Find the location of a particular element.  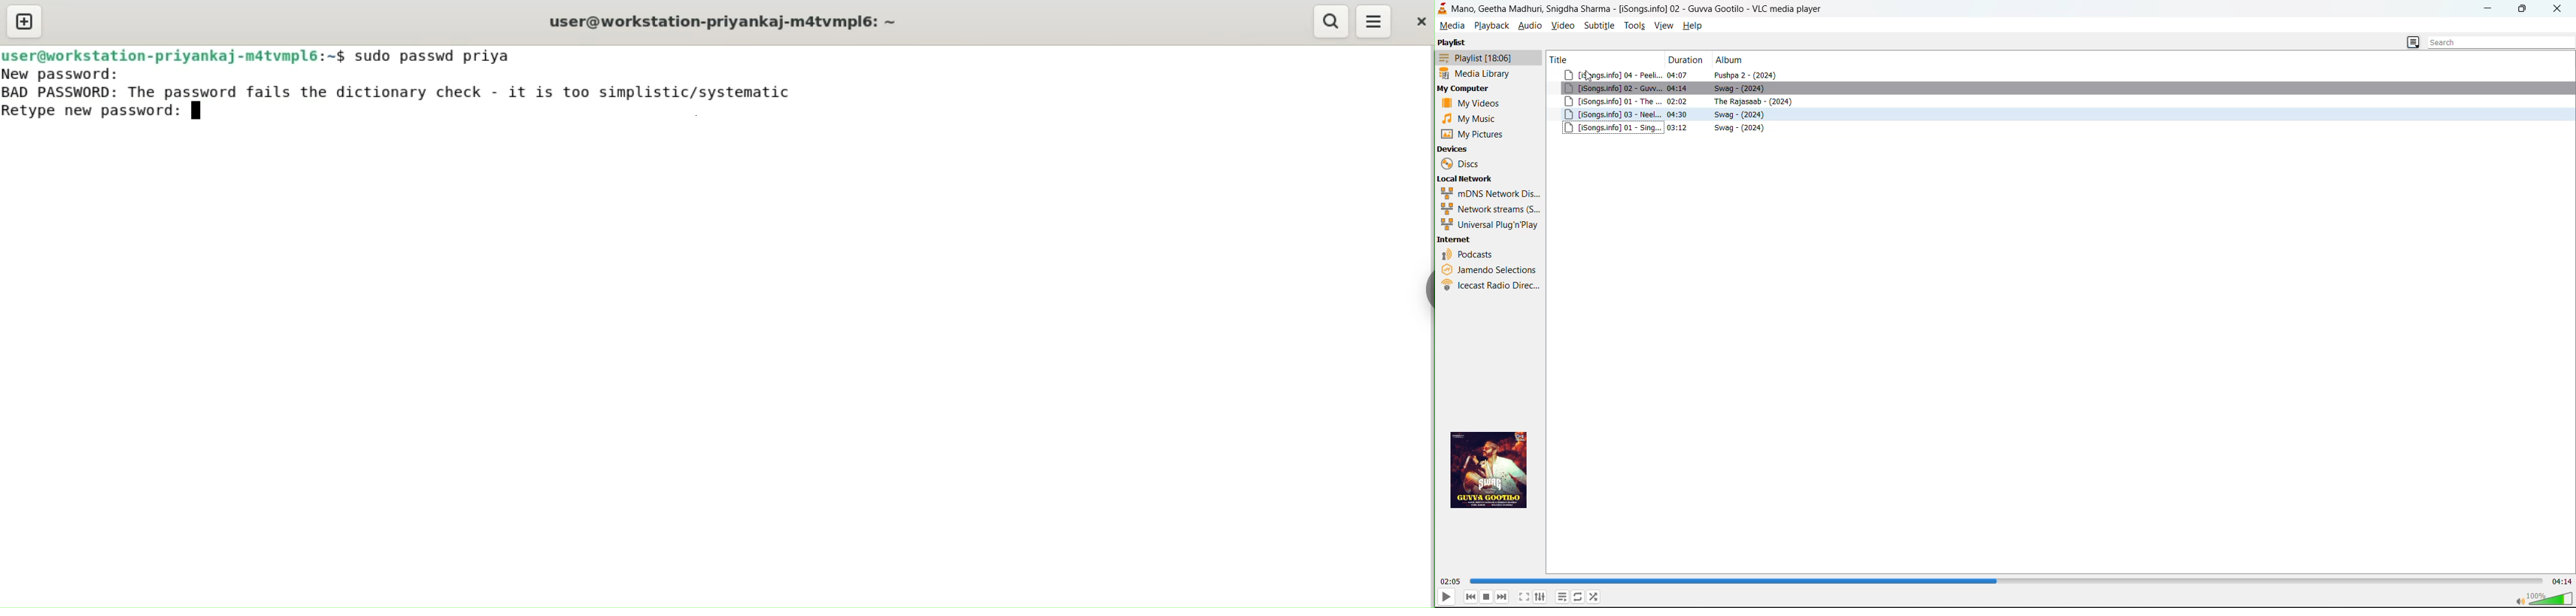

jamendo selections is located at coordinates (1491, 268).